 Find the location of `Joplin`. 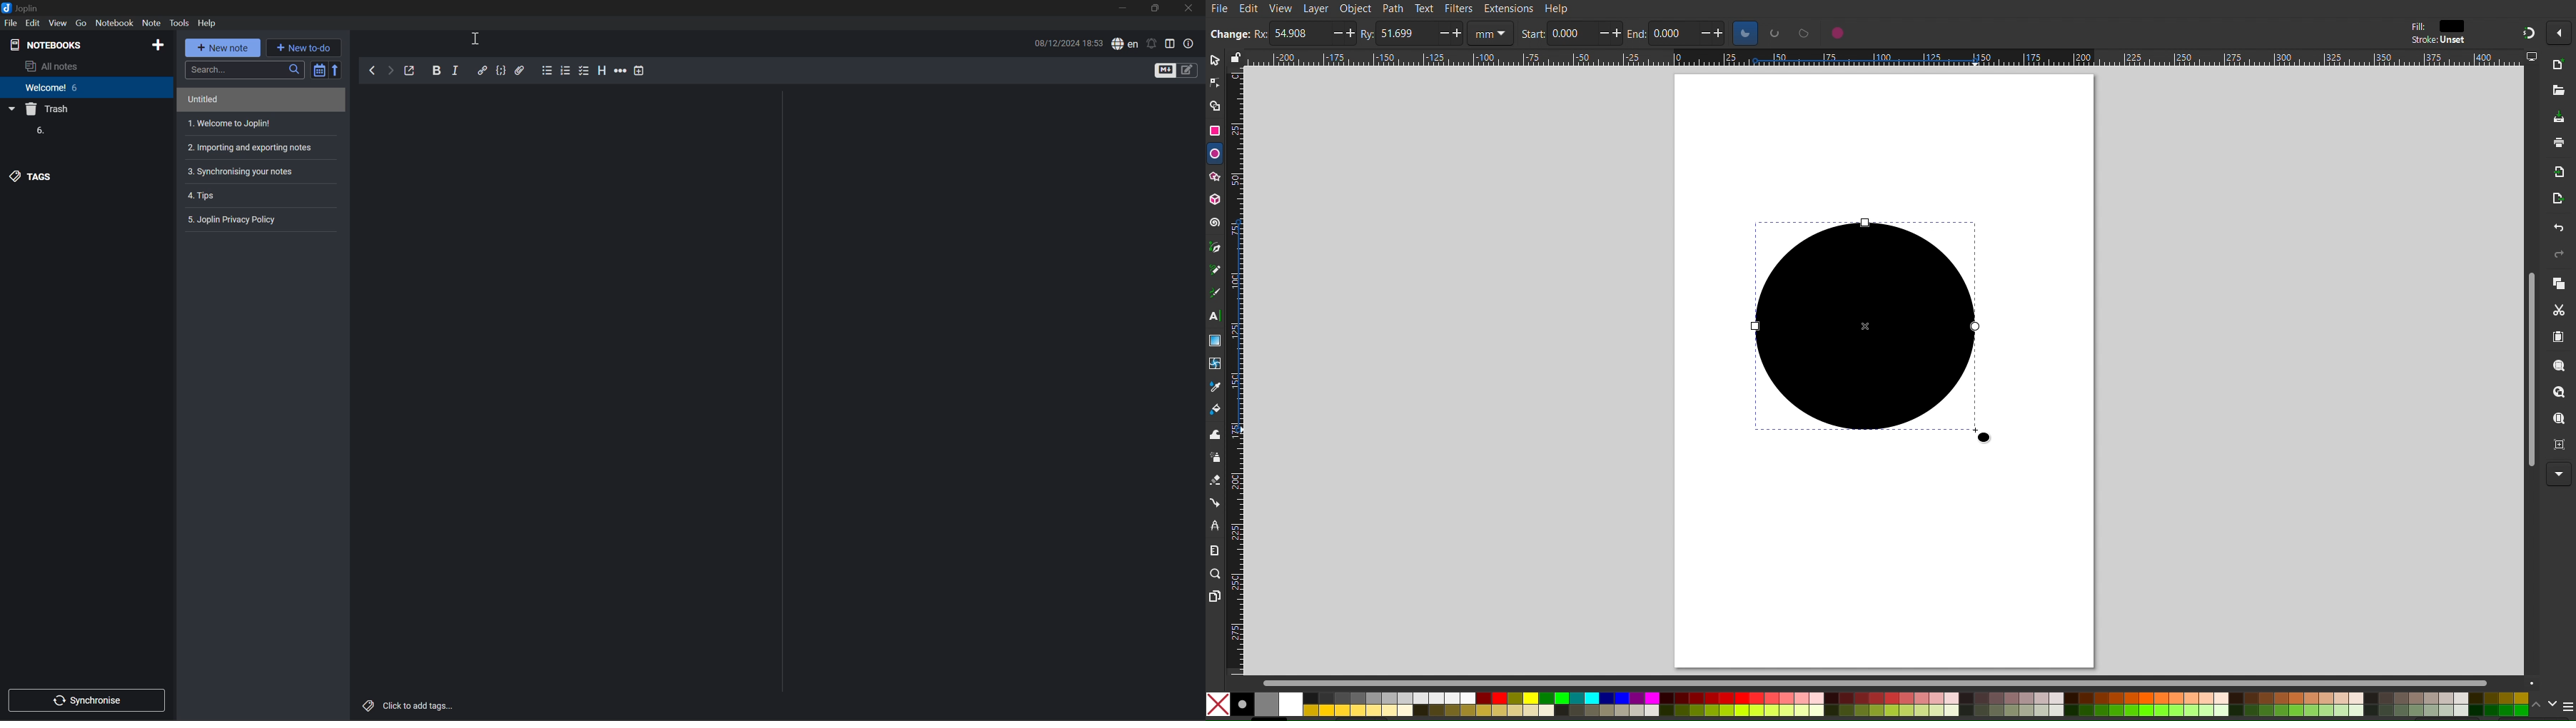

Joplin is located at coordinates (22, 6).